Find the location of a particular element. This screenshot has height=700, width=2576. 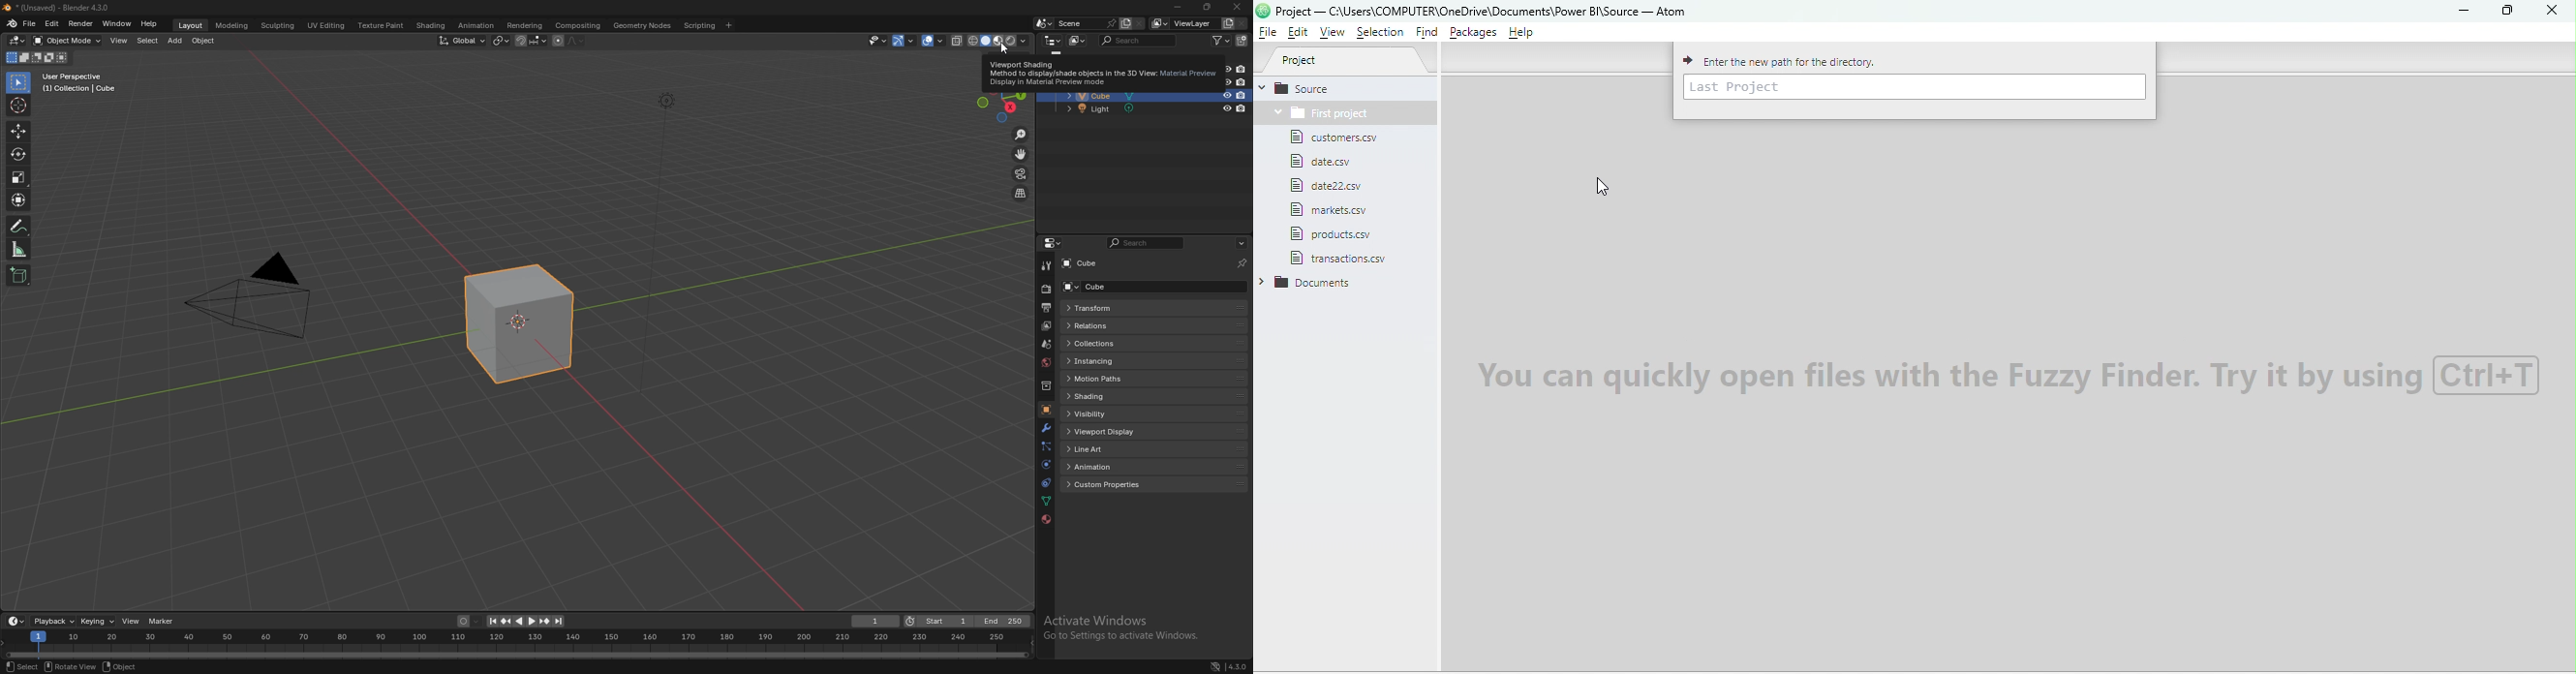

disable in renders is located at coordinates (1242, 108).